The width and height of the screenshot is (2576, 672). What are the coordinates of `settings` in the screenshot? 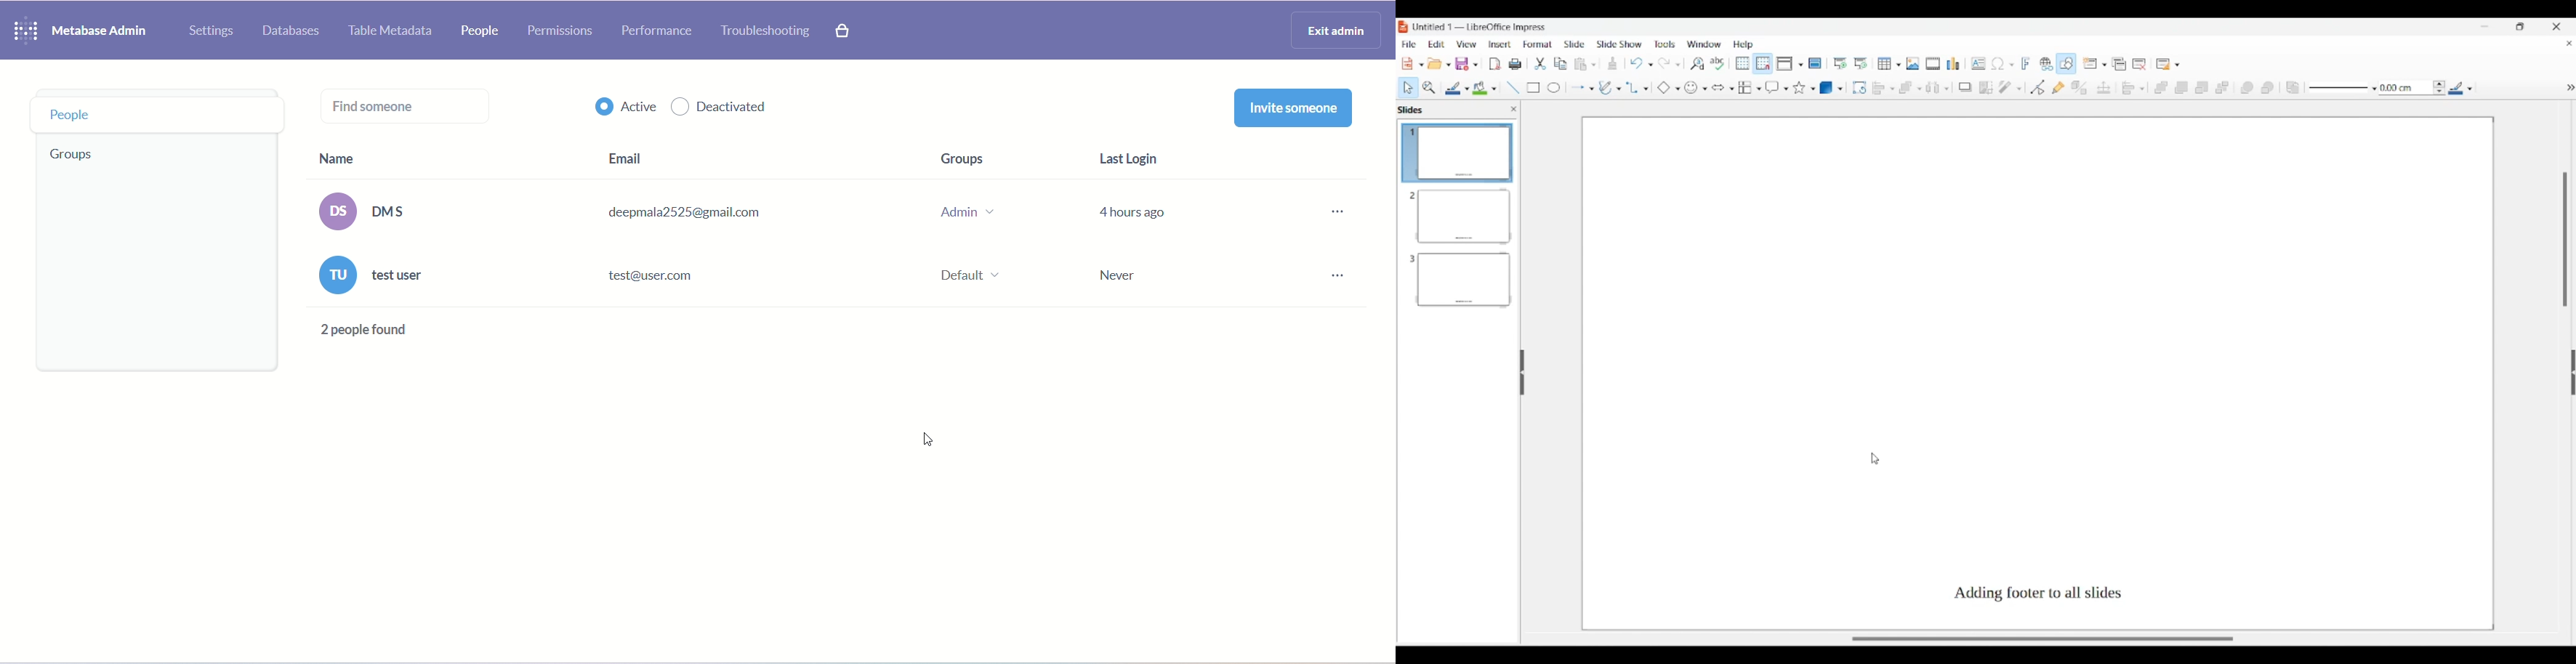 It's located at (210, 31).